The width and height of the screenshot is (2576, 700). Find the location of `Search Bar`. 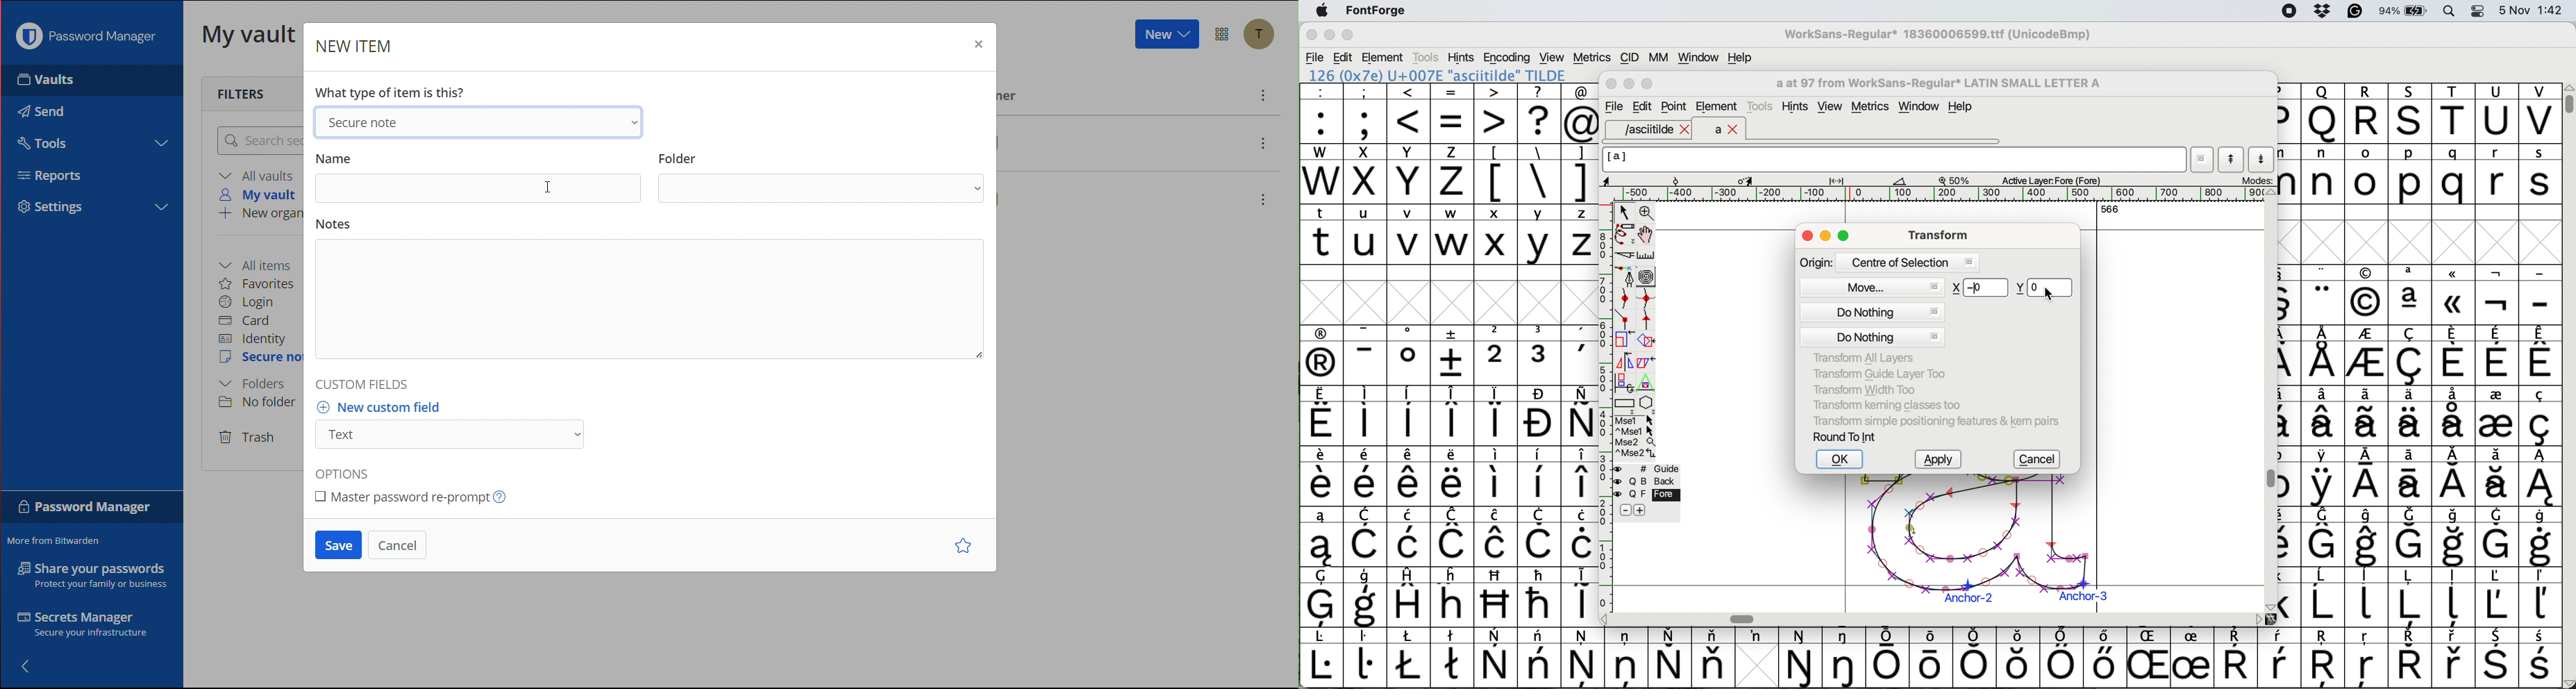

Search Bar is located at coordinates (260, 142).